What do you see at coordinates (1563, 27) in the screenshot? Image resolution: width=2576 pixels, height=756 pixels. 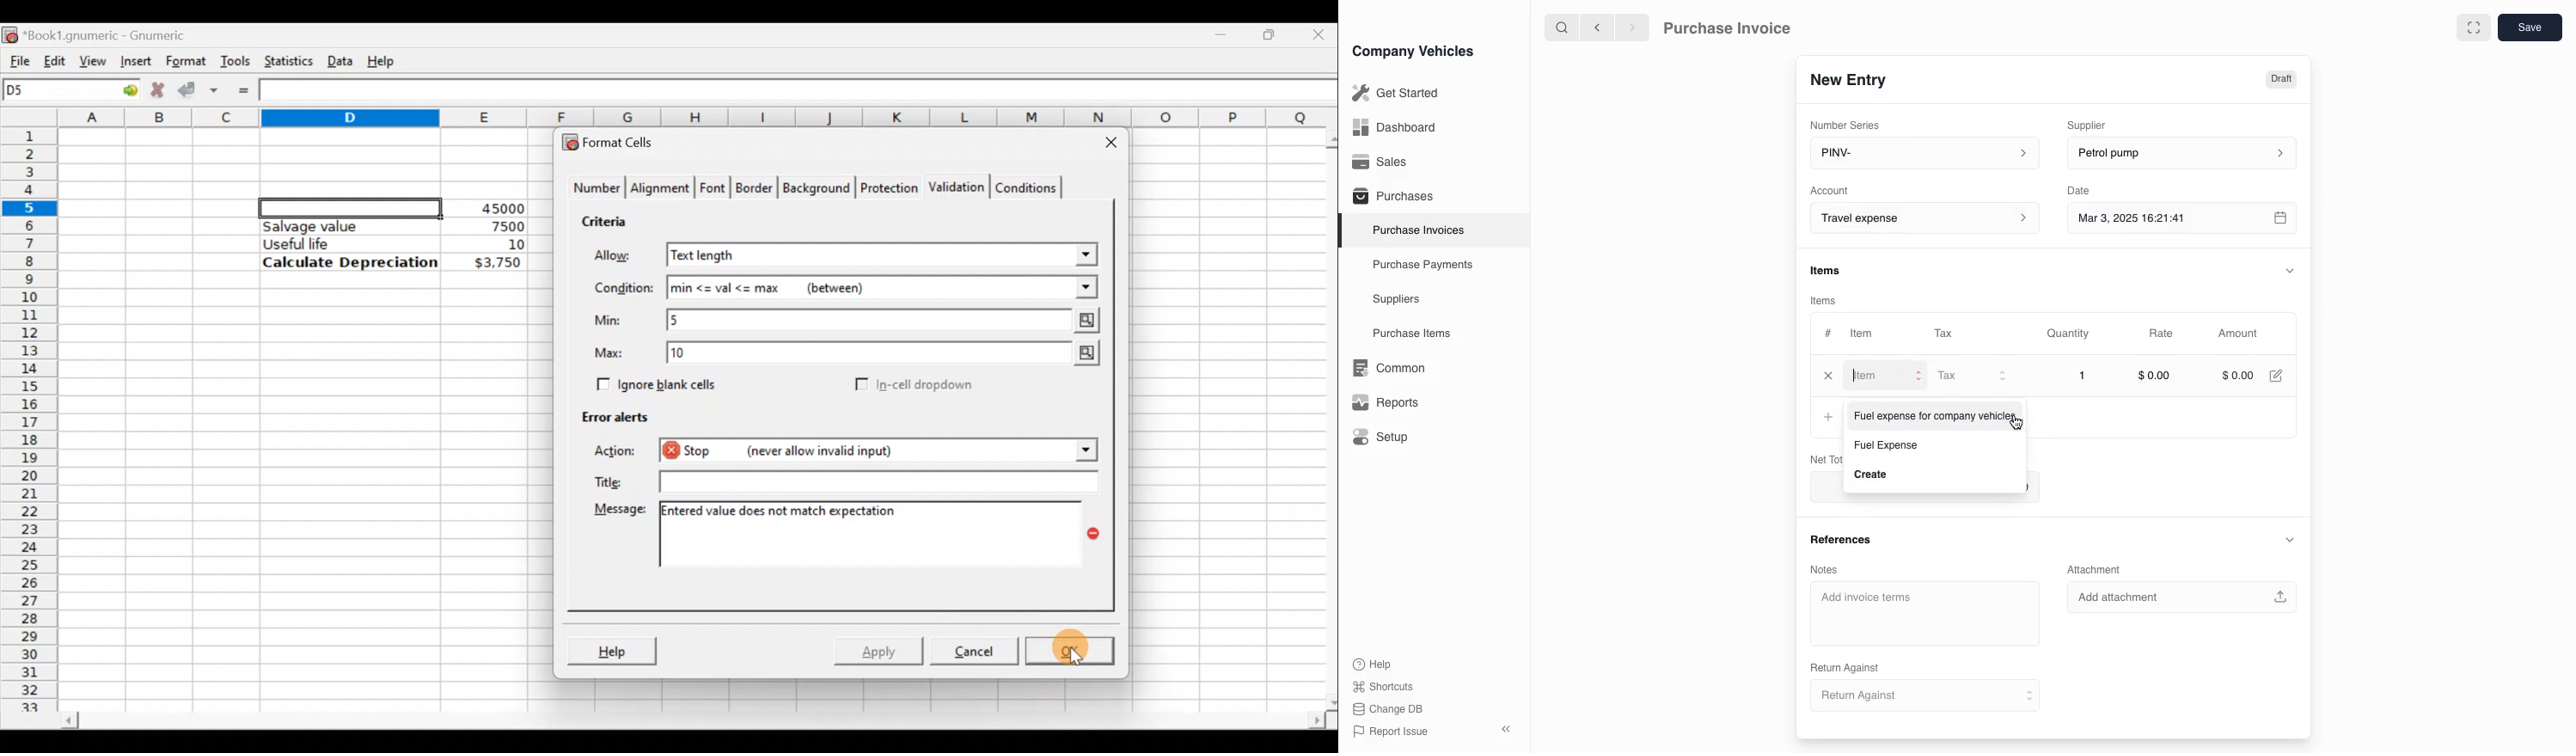 I see `search` at bounding box center [1563, 27].